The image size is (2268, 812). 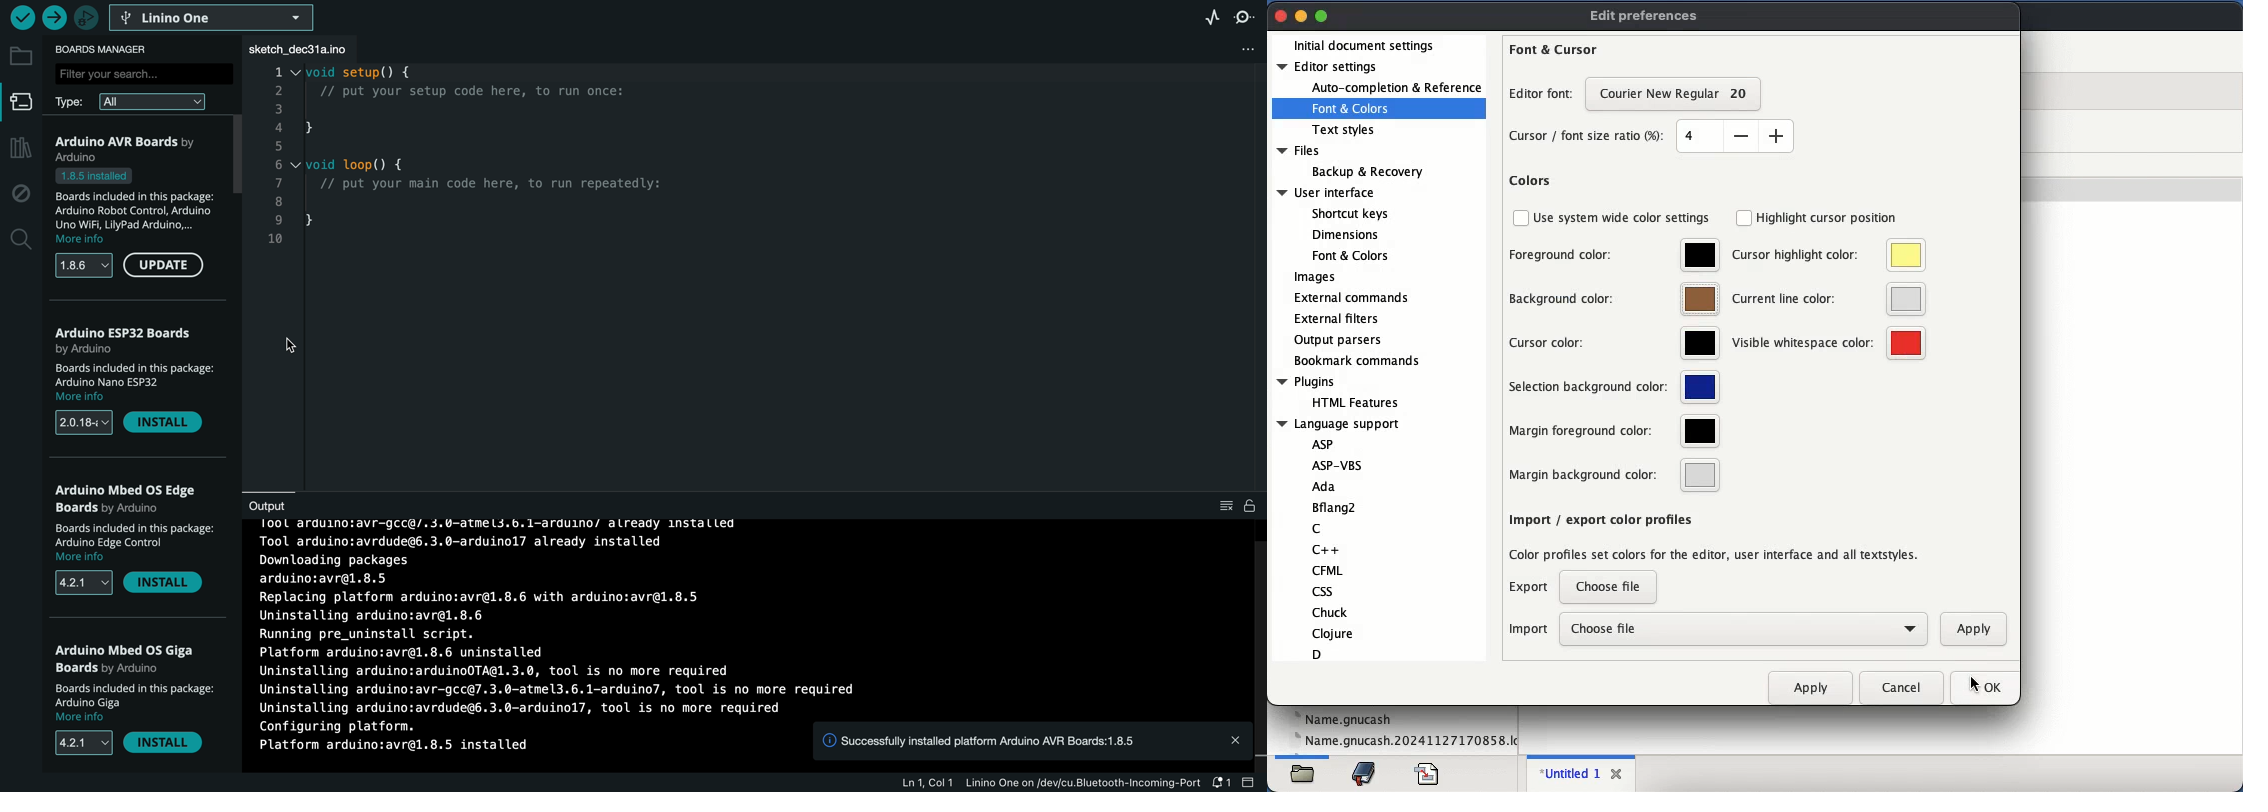 What do you see at coordinates (1332, 634) in the screenshot?
I see `Clojure` at bounding box center [1332, 634].